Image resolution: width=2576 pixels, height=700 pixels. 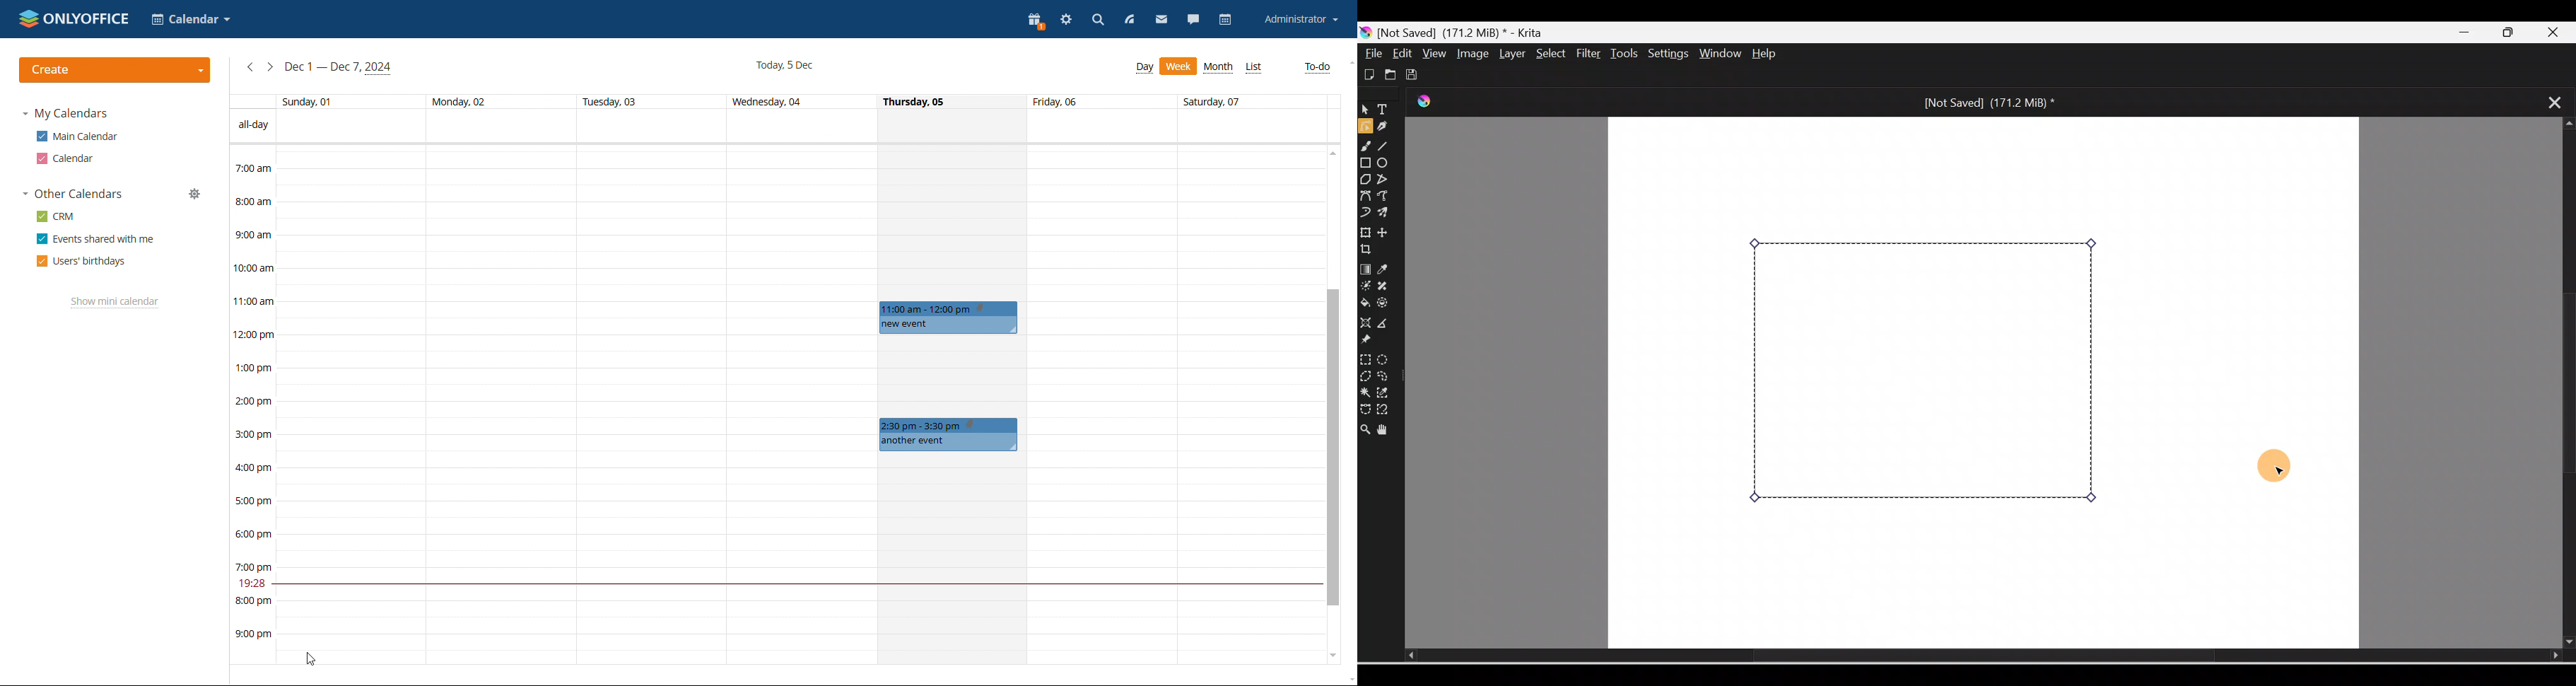 I want to click on 2:00 pm, so click(x=254, y=401).